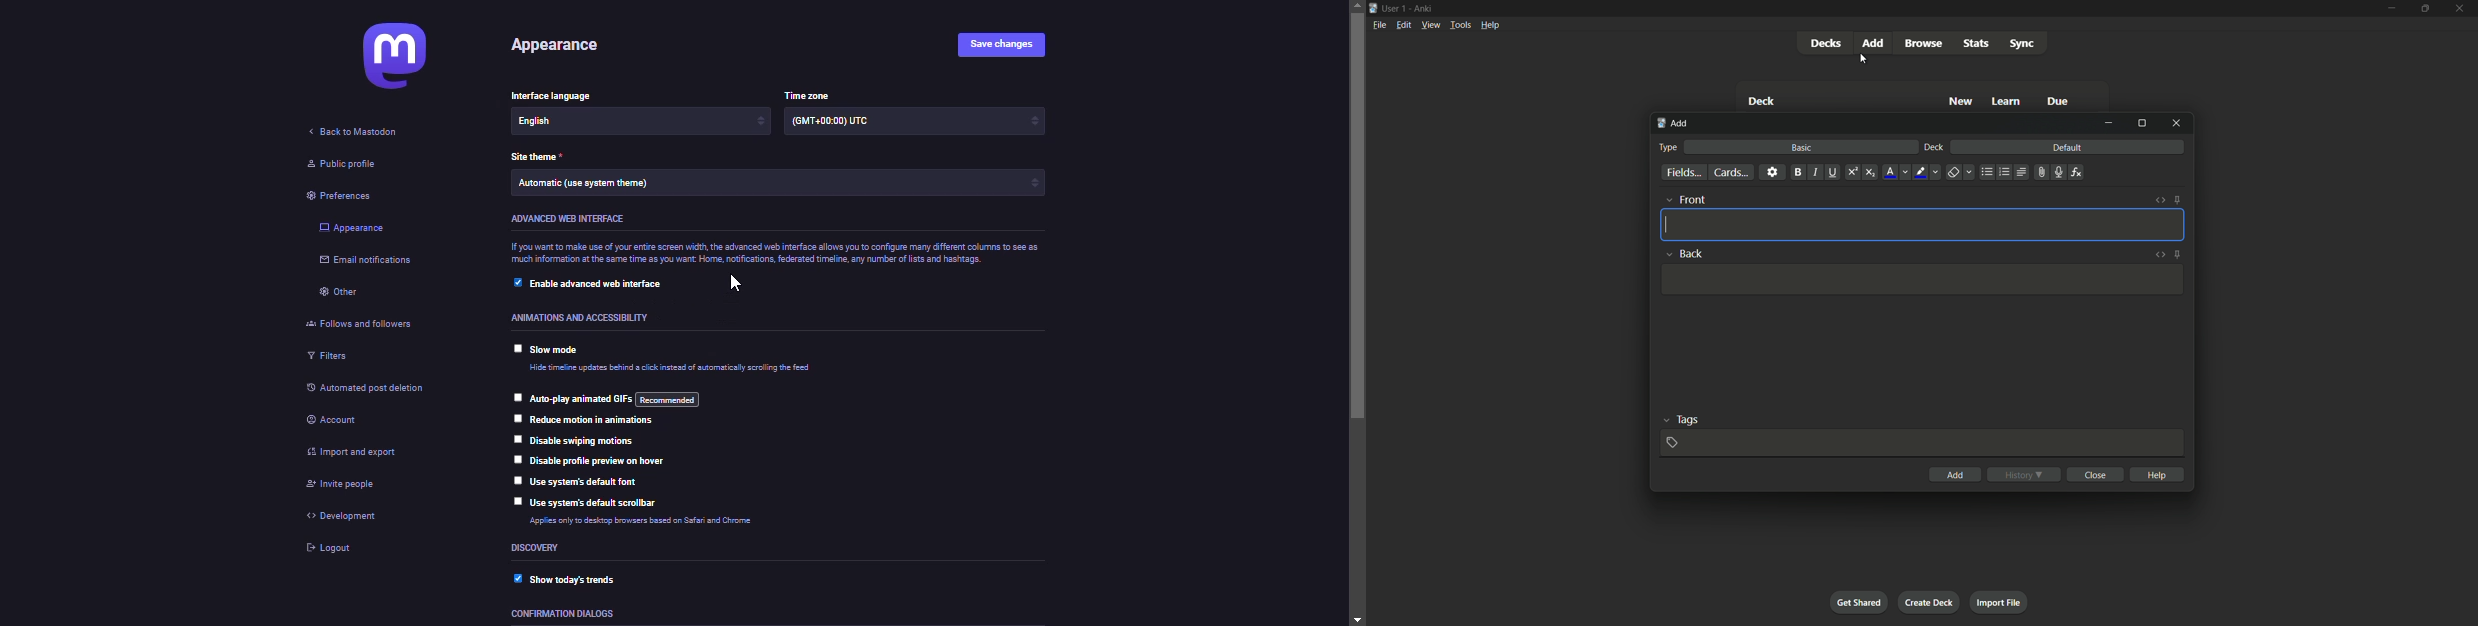  Describe the element at coordinates (2177, 200) in the screenshot. I see `toggle sticky` at that location.